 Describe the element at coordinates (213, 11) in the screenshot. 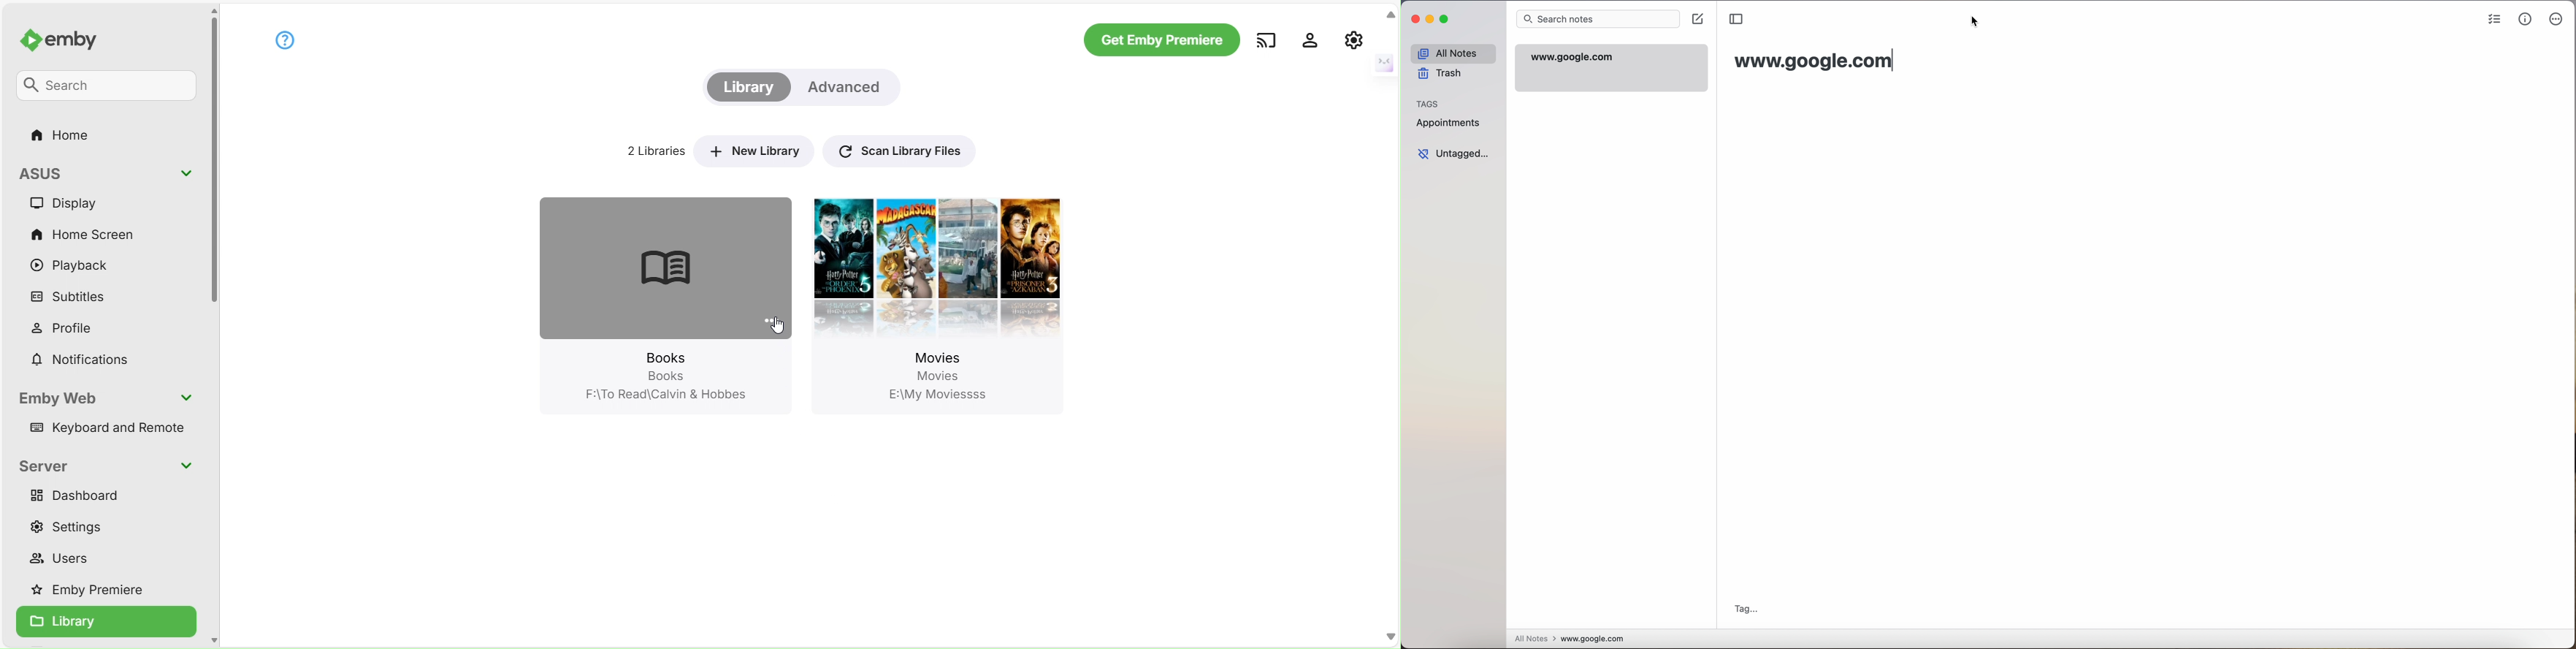

I see `move up` at that location.